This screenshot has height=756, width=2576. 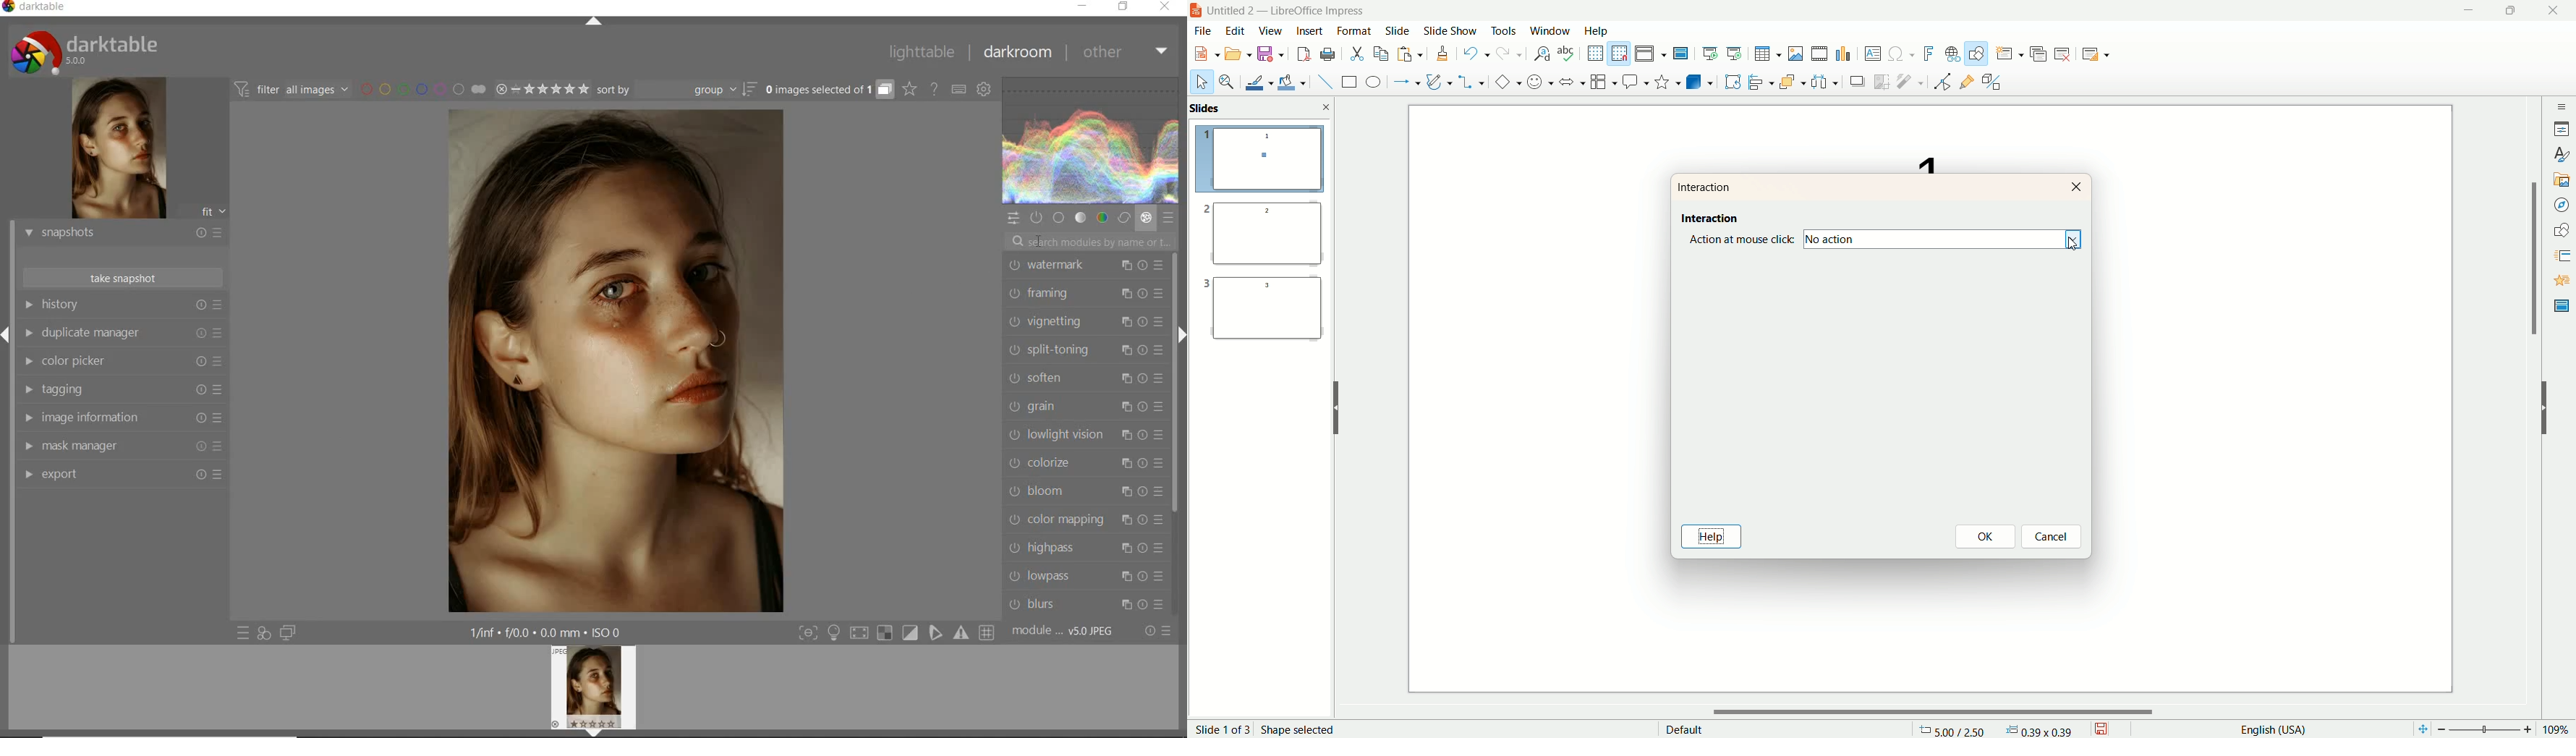 I want to click on shape selected, so click(x=1301, y=728).